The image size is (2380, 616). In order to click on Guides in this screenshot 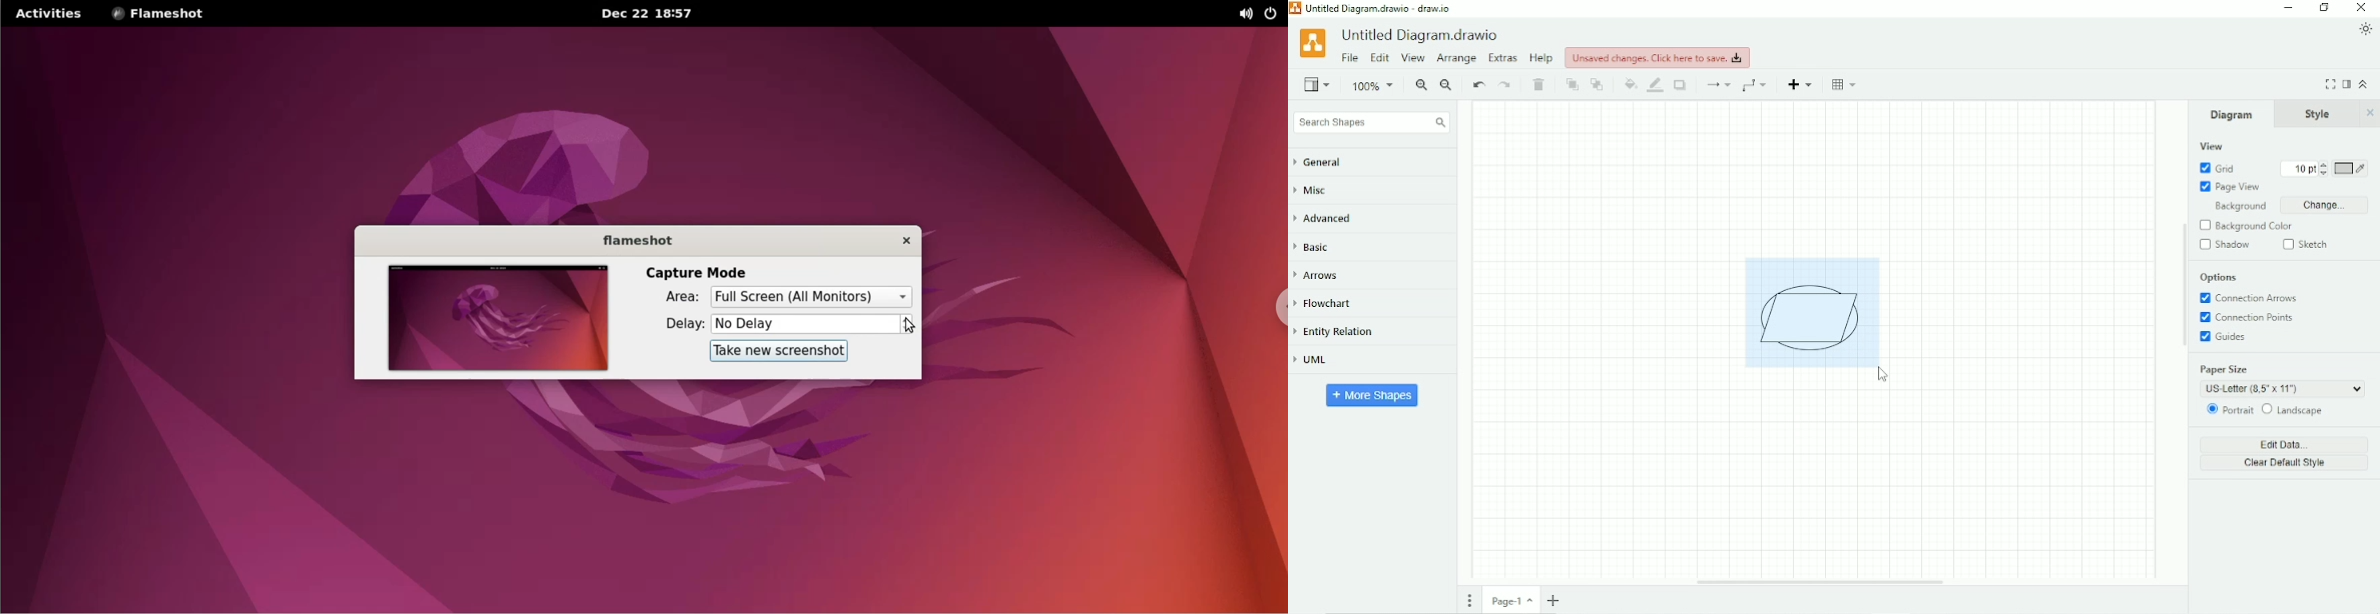, I will do `click(2226, 338)`.